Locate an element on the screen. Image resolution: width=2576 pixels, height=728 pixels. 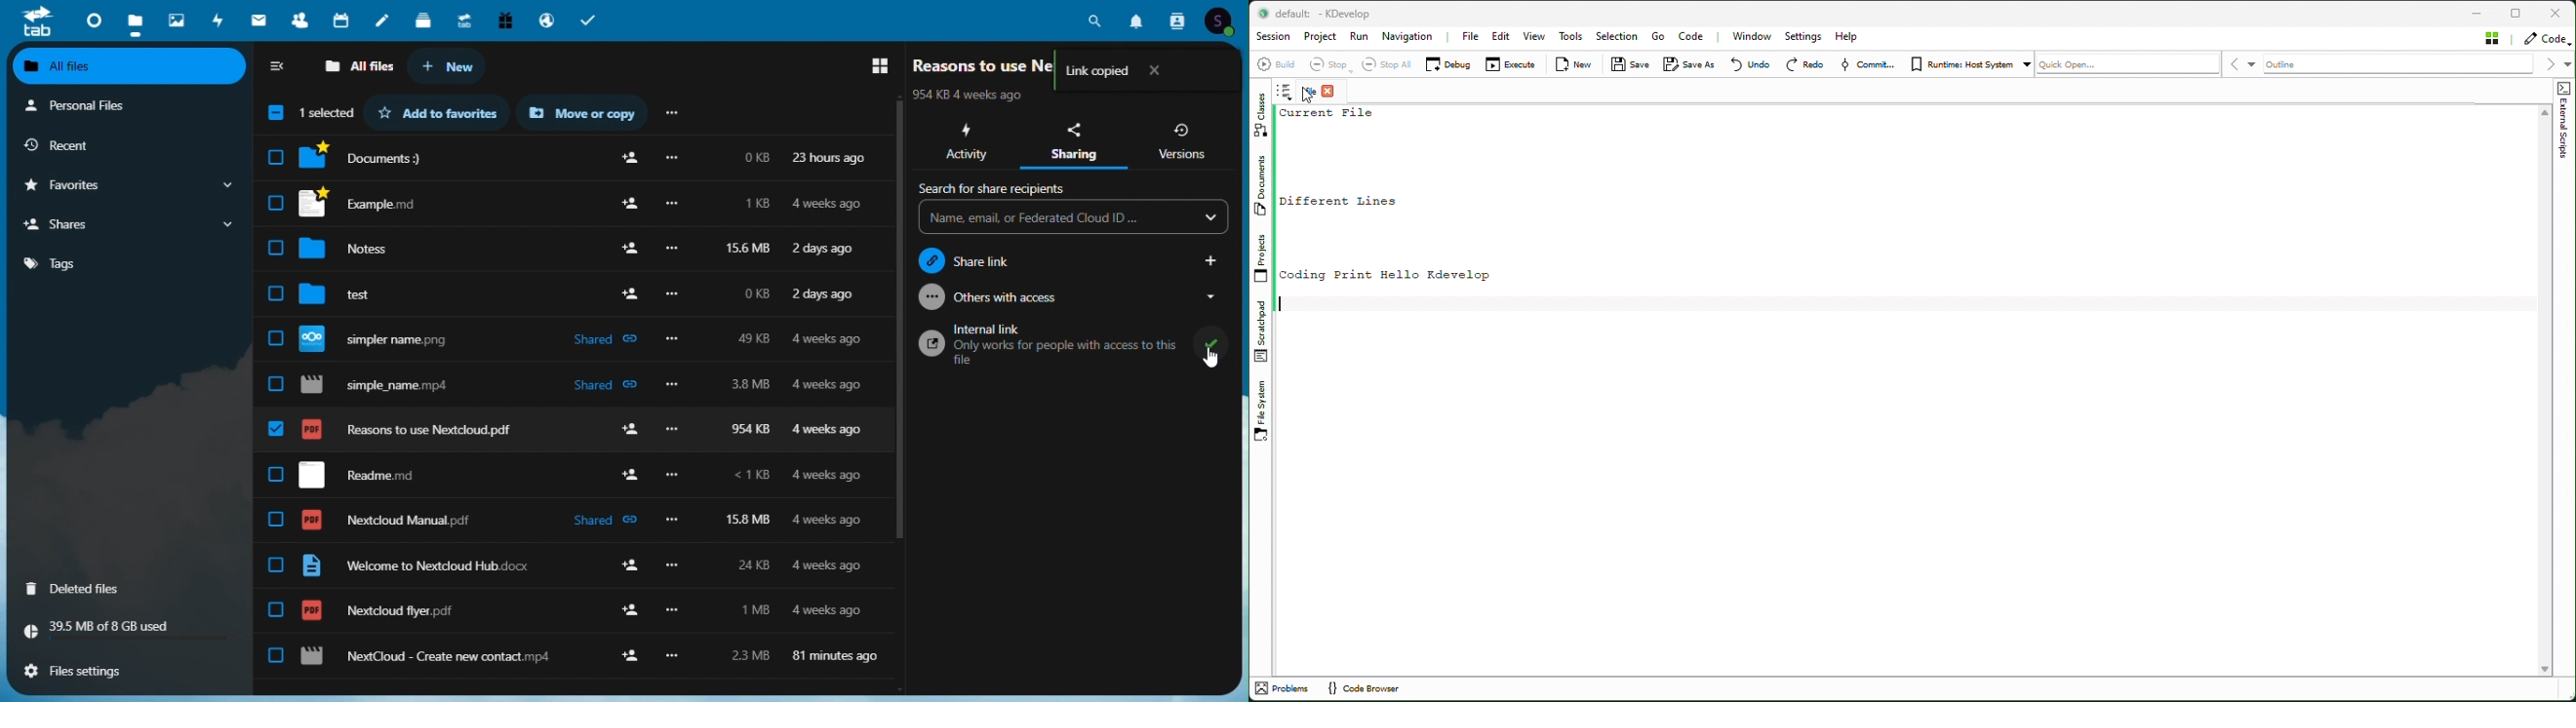
0kb is located at coordinates (754, 159).